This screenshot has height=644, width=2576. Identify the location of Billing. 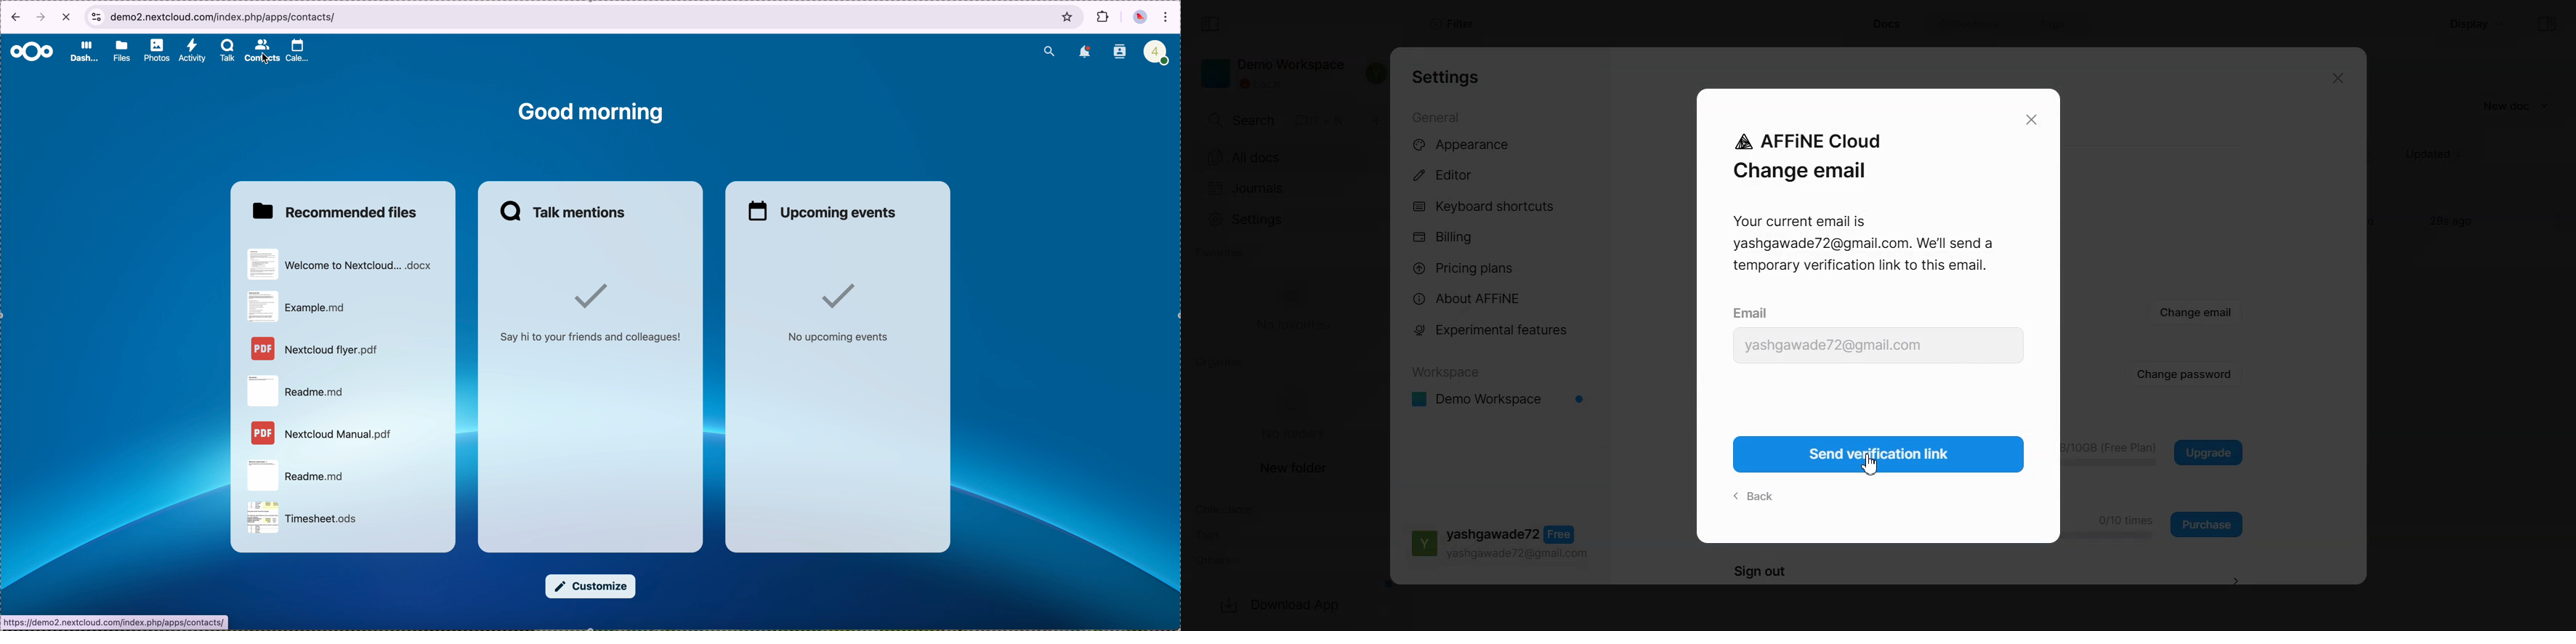
(1503, 237).